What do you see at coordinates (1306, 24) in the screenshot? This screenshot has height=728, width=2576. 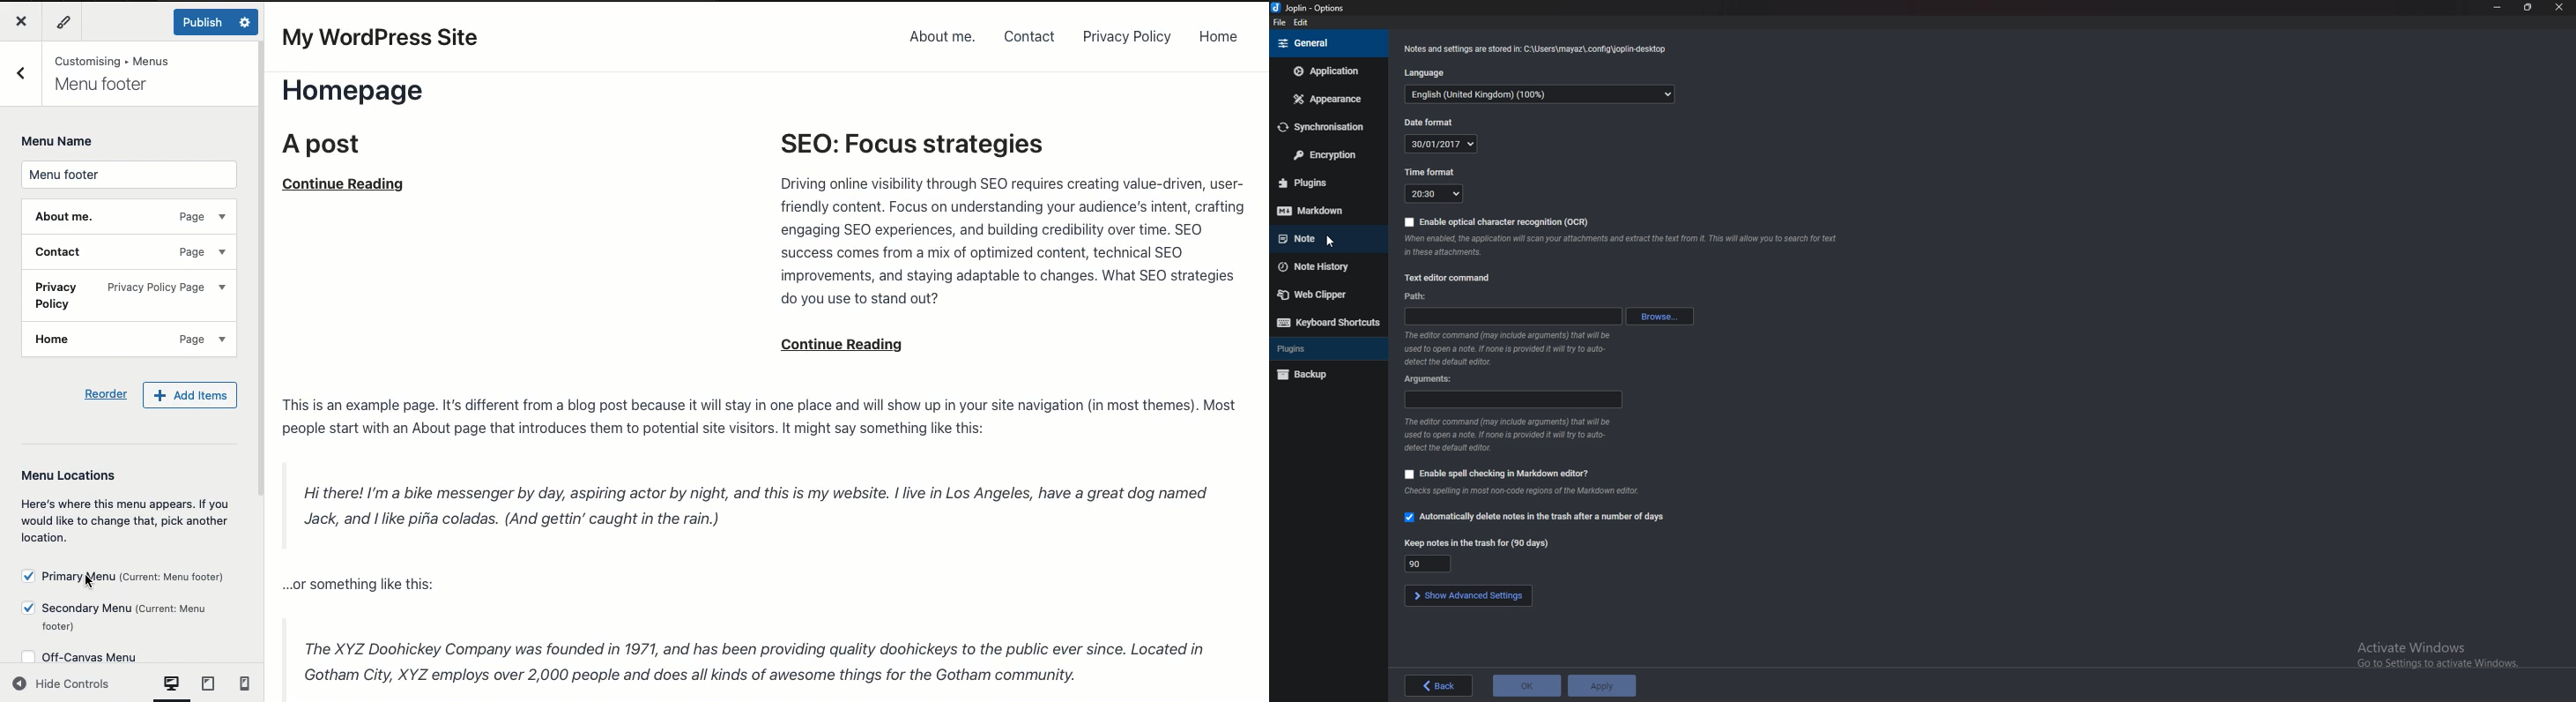 I see `edit` at bounding box center [1306, 24].